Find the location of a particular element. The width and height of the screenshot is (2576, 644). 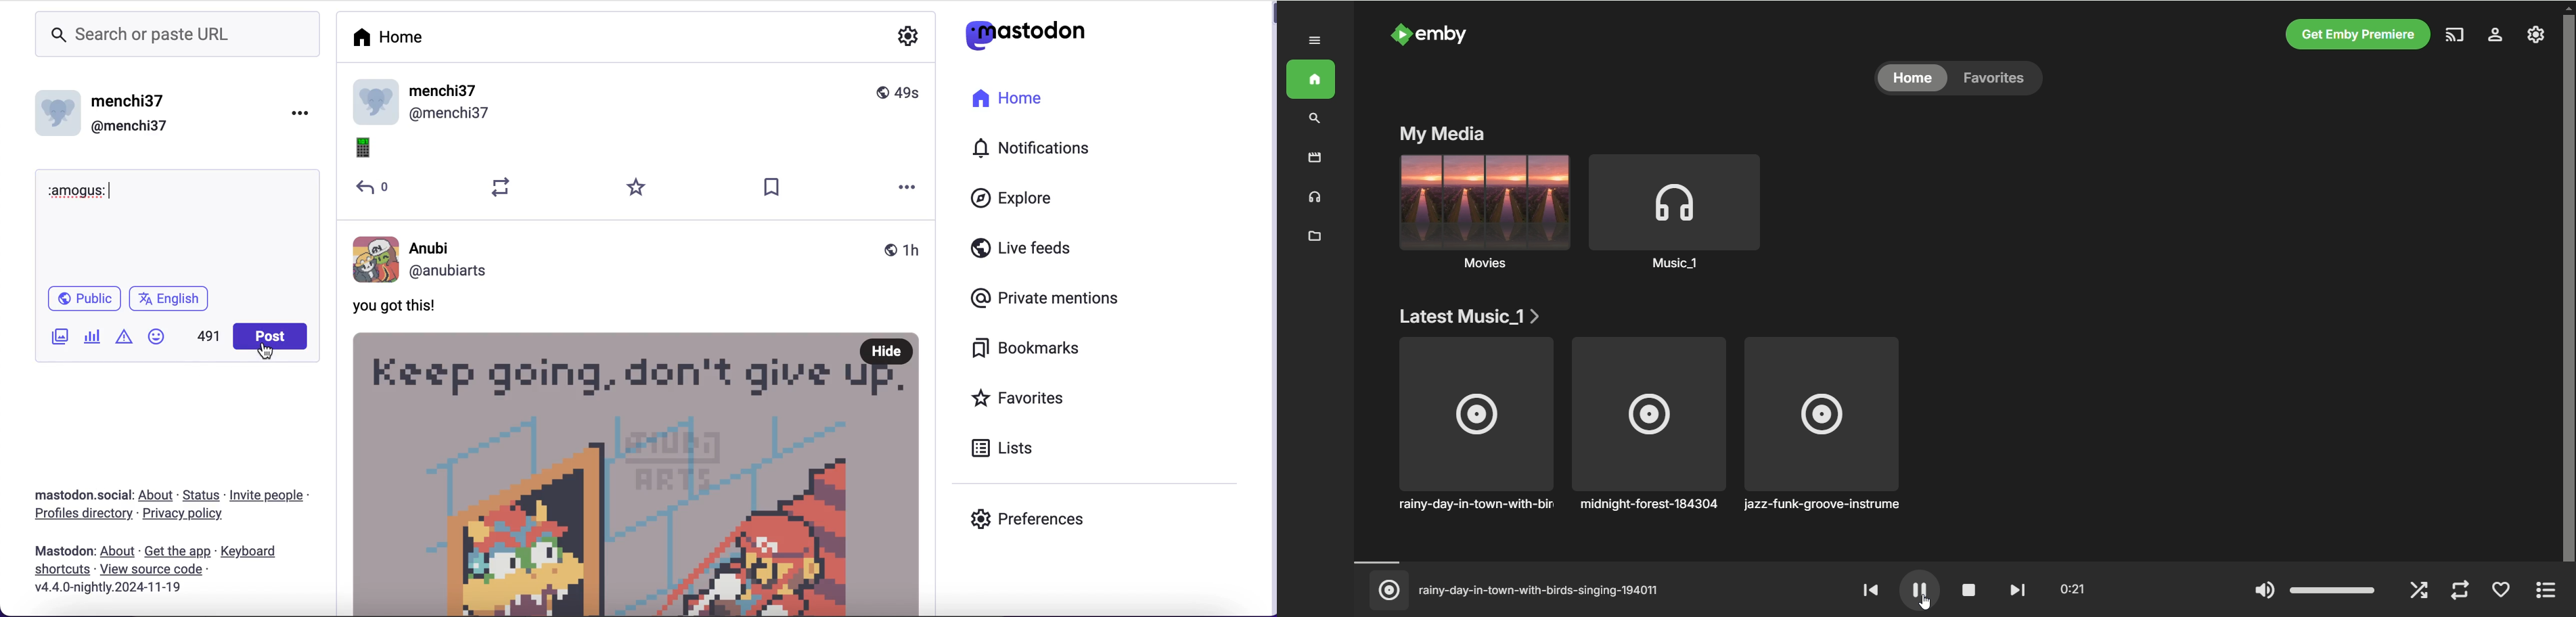

midnight-forest-184304 is located at coordinates (1648, 424).